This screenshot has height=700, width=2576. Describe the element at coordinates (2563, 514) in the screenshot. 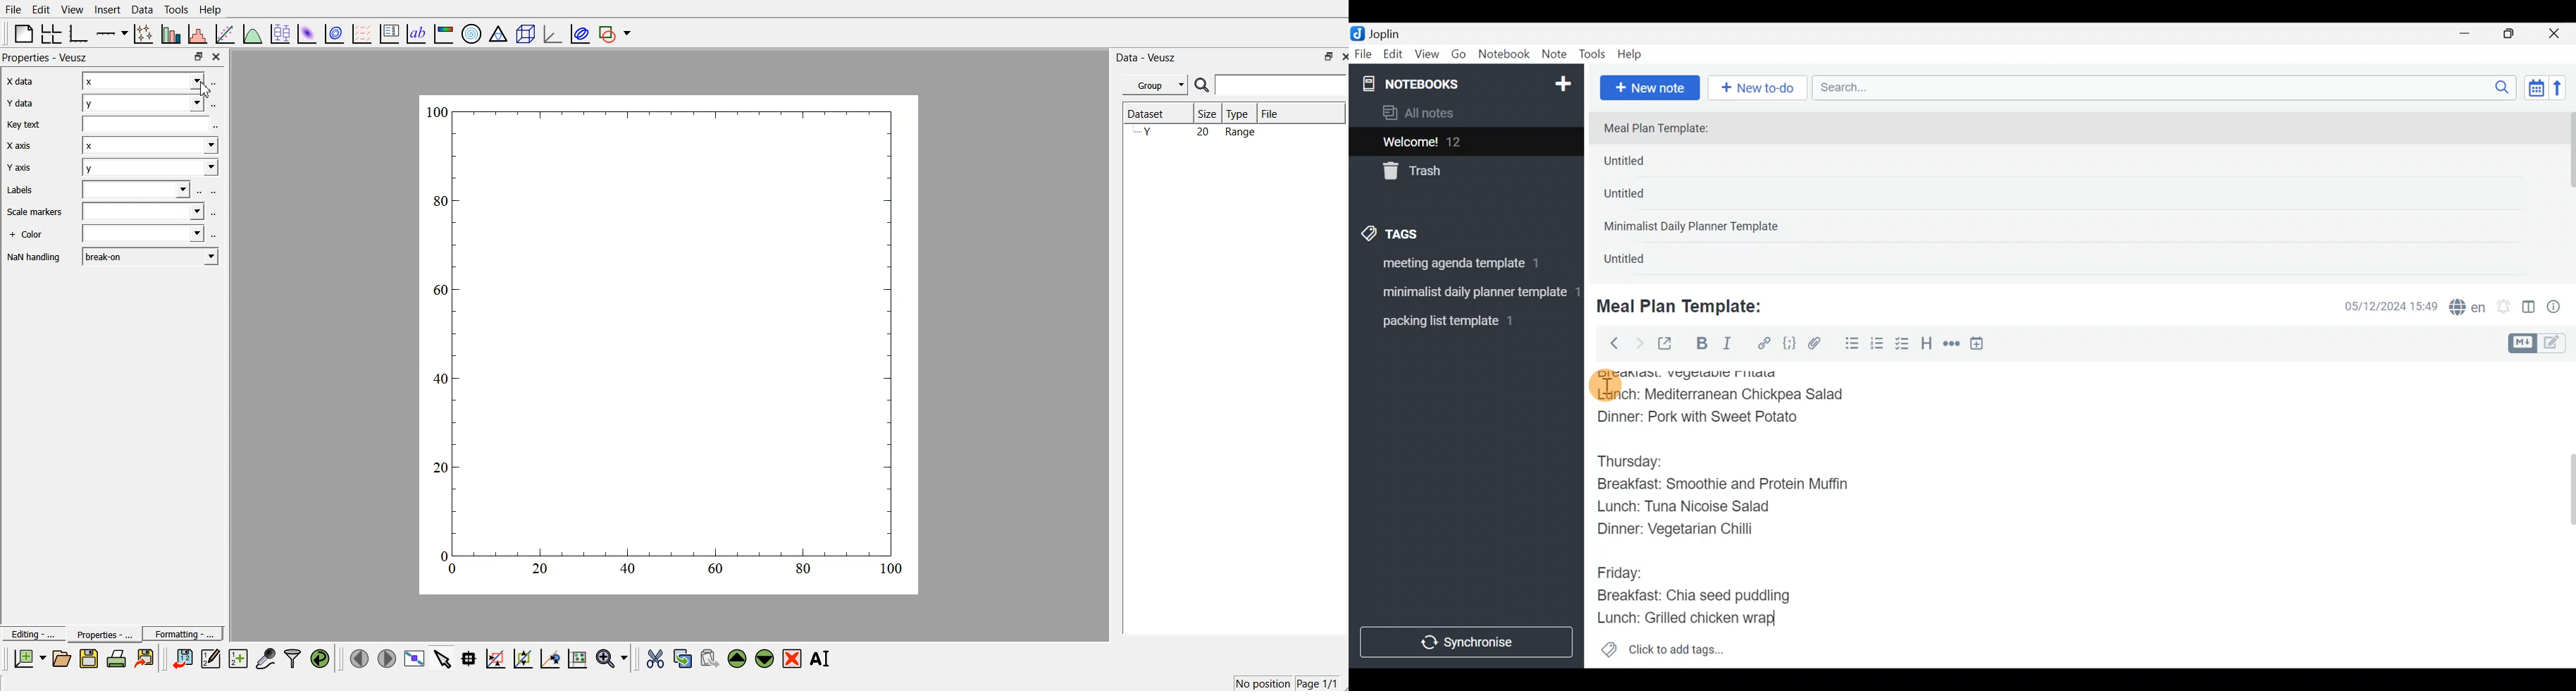

I see `Scroll bar` at that location.